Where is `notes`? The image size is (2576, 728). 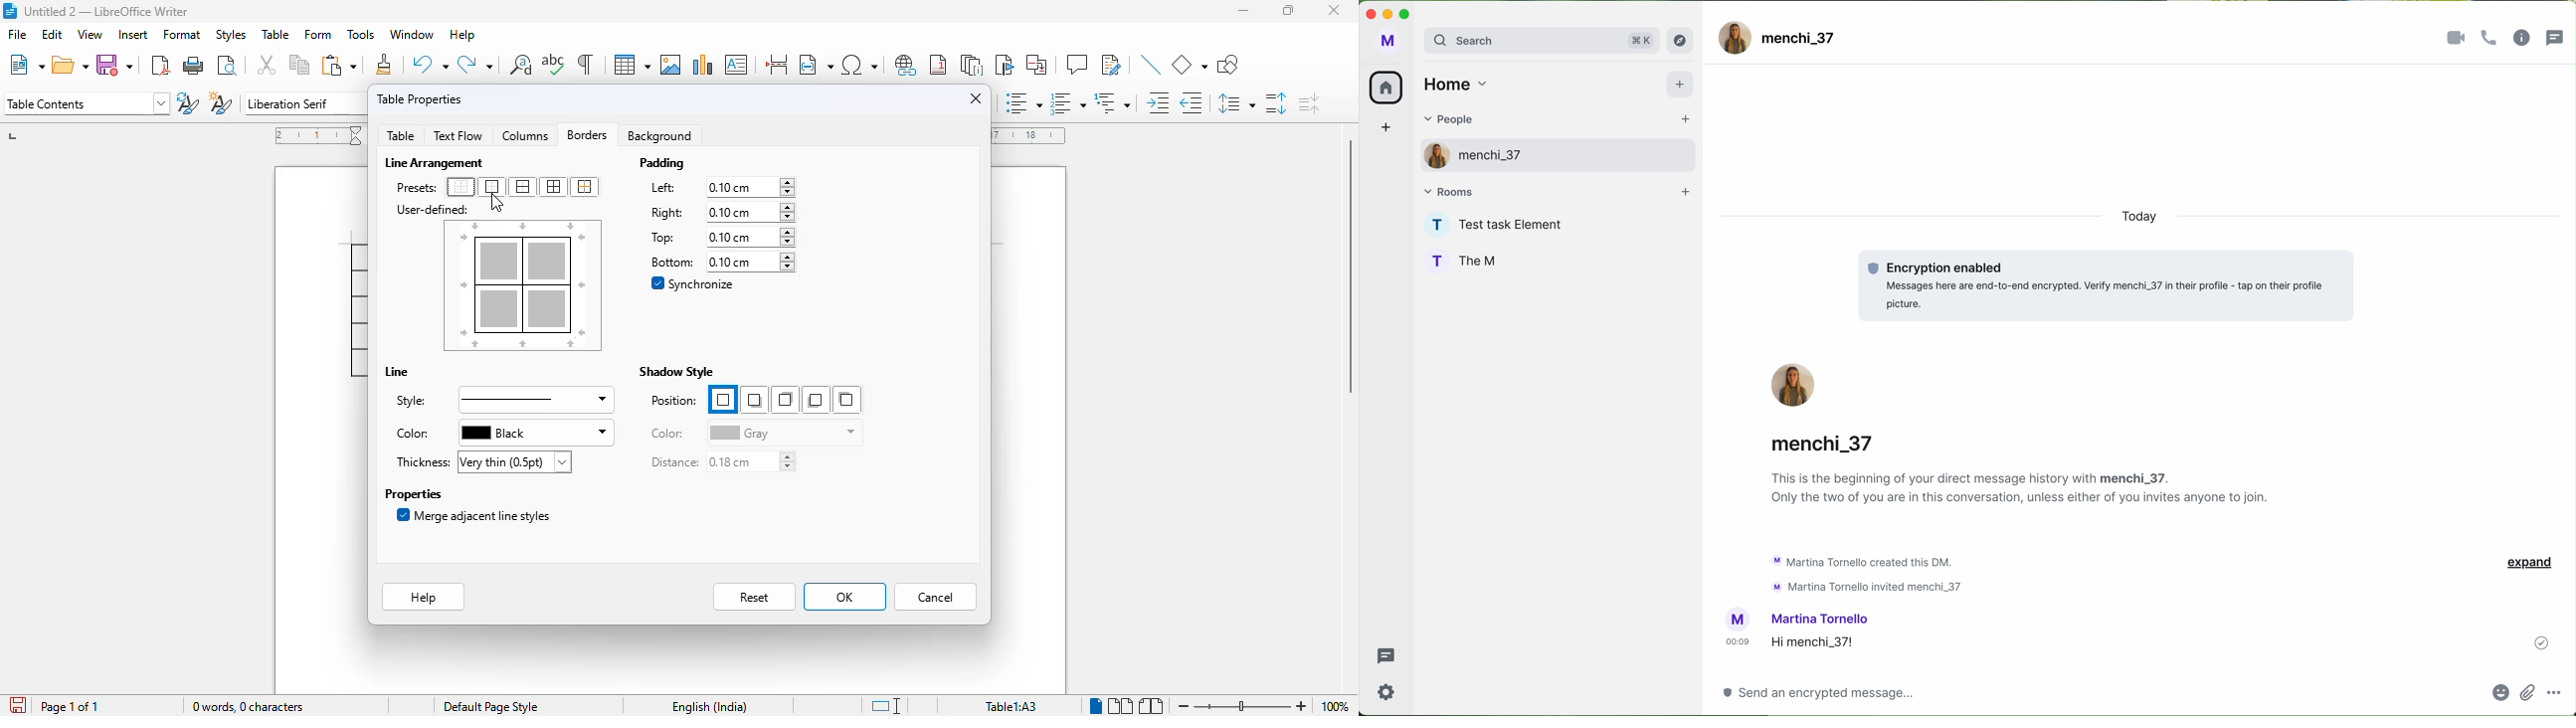
notes is located at coordinates (2023, 490).